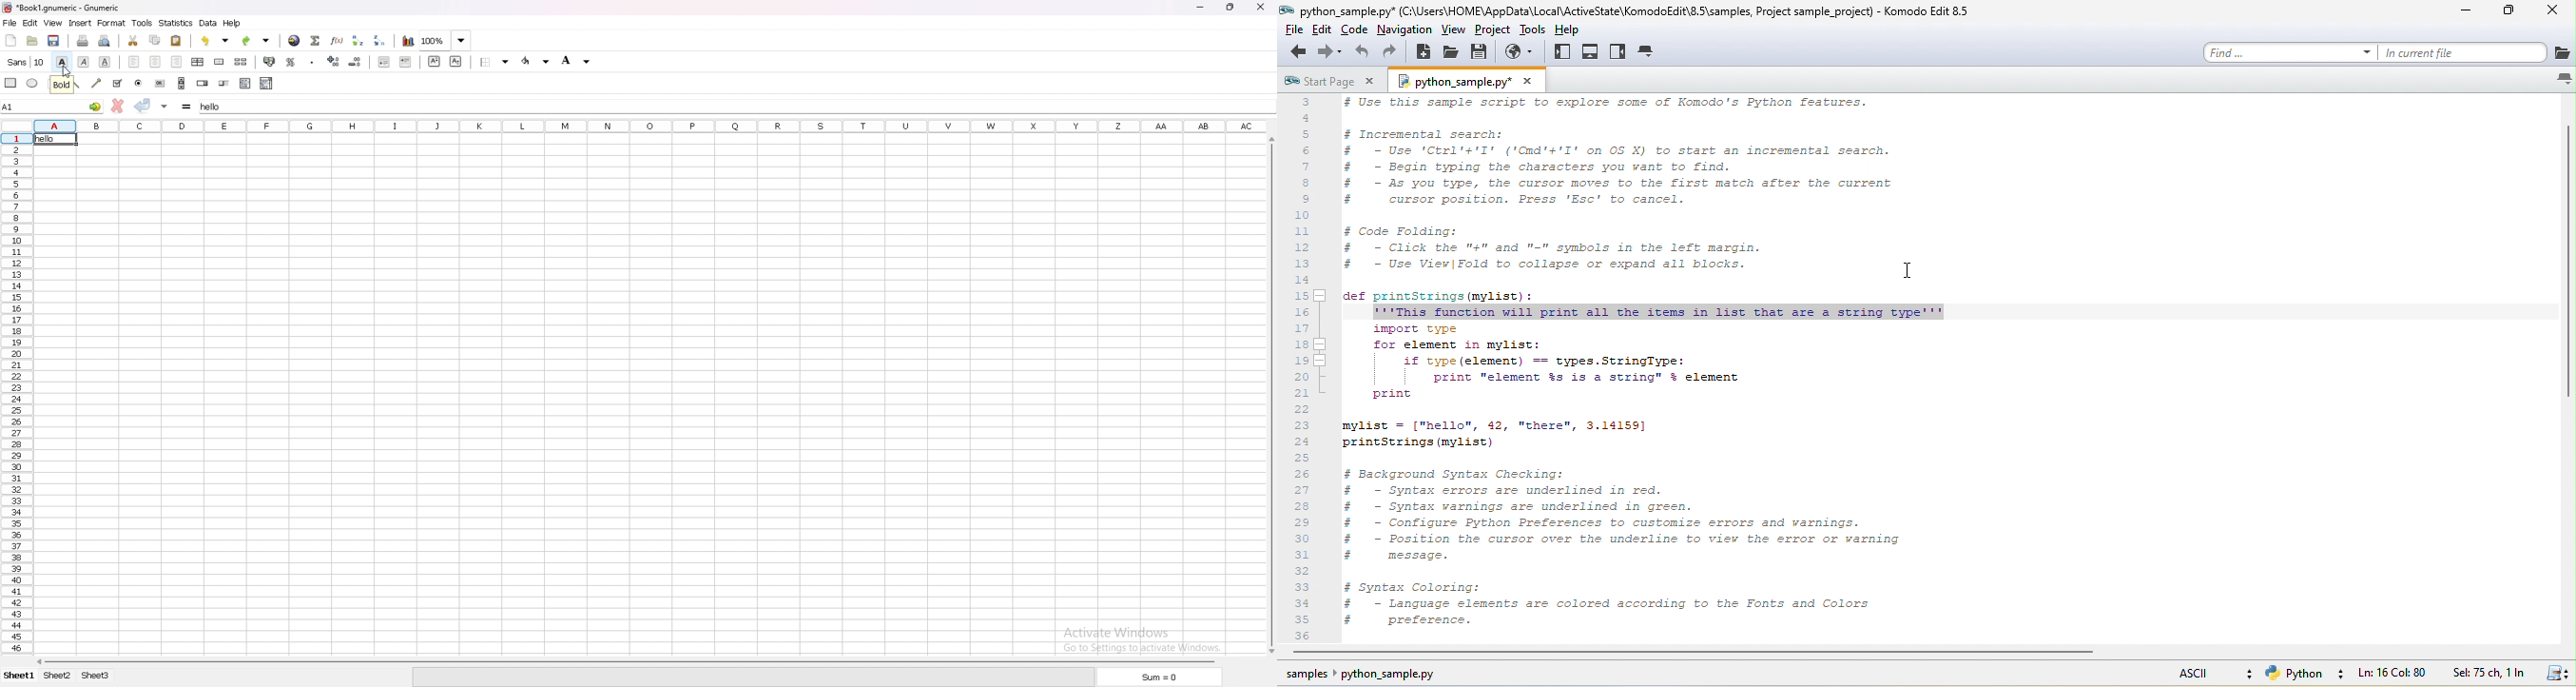  I want to click on find, so click(2290, 51).